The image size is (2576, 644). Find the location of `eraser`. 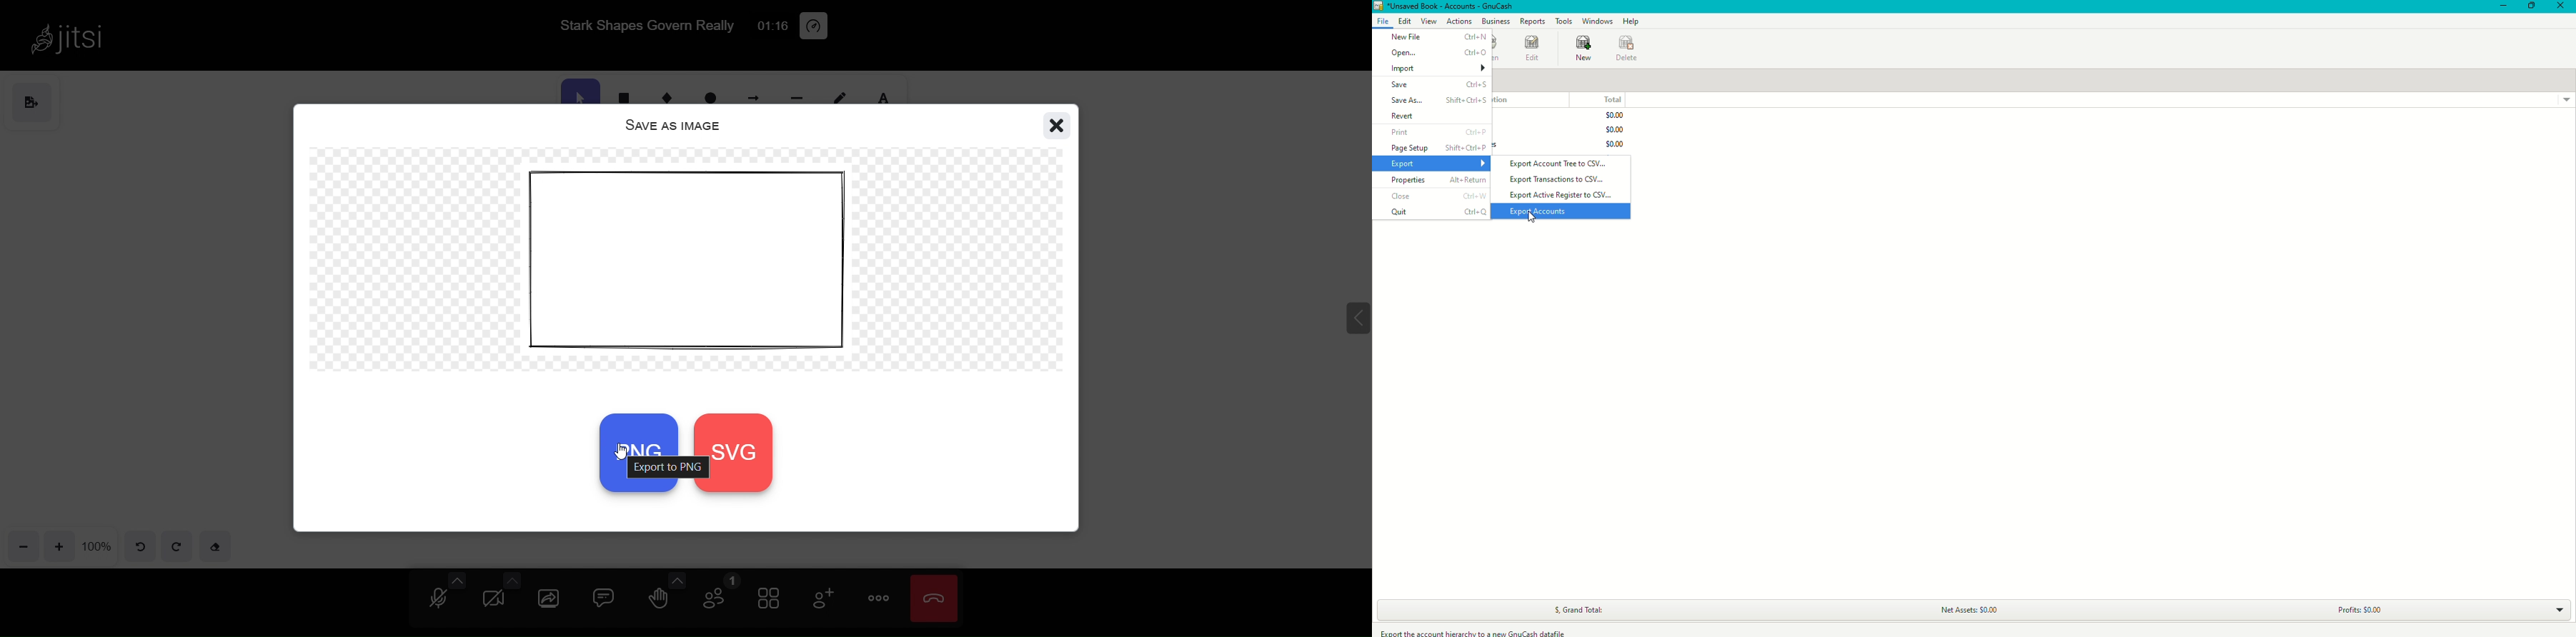

eraser is located at coordinates (217, 547).